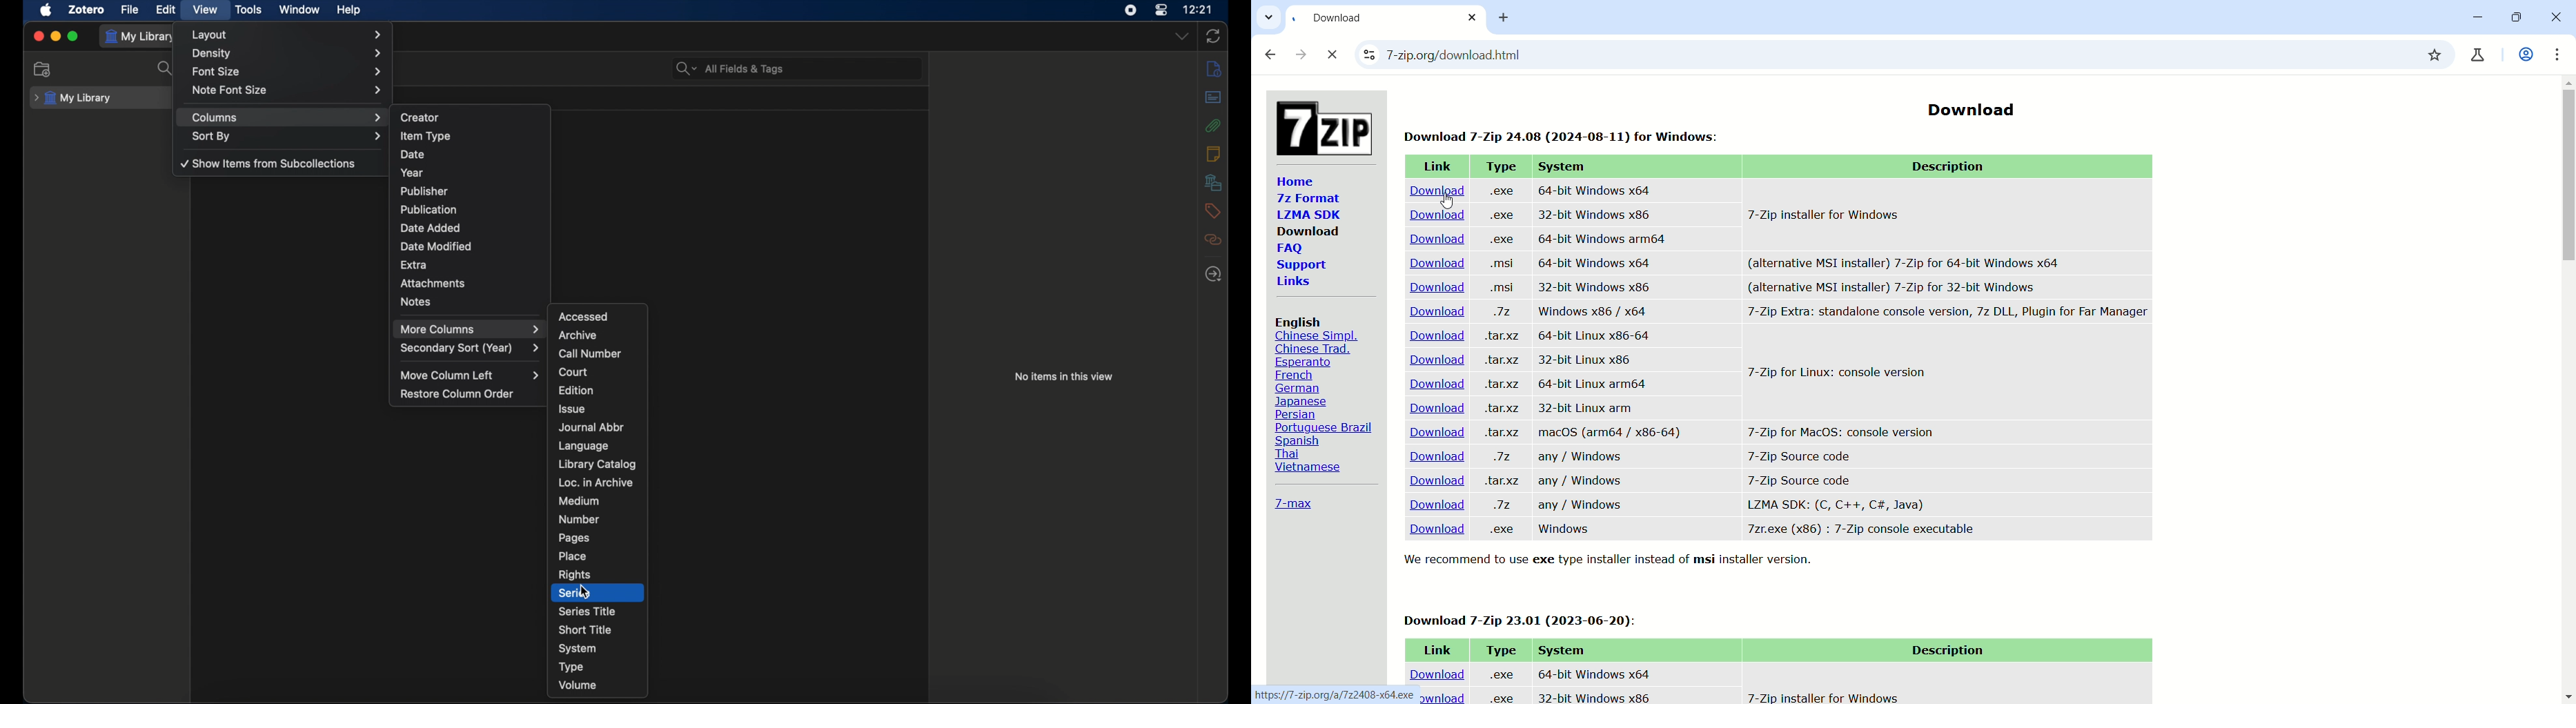  What do you see at coordinates (579, 519) in the screenshot?
I see `number` at bounding box center [579, 519].